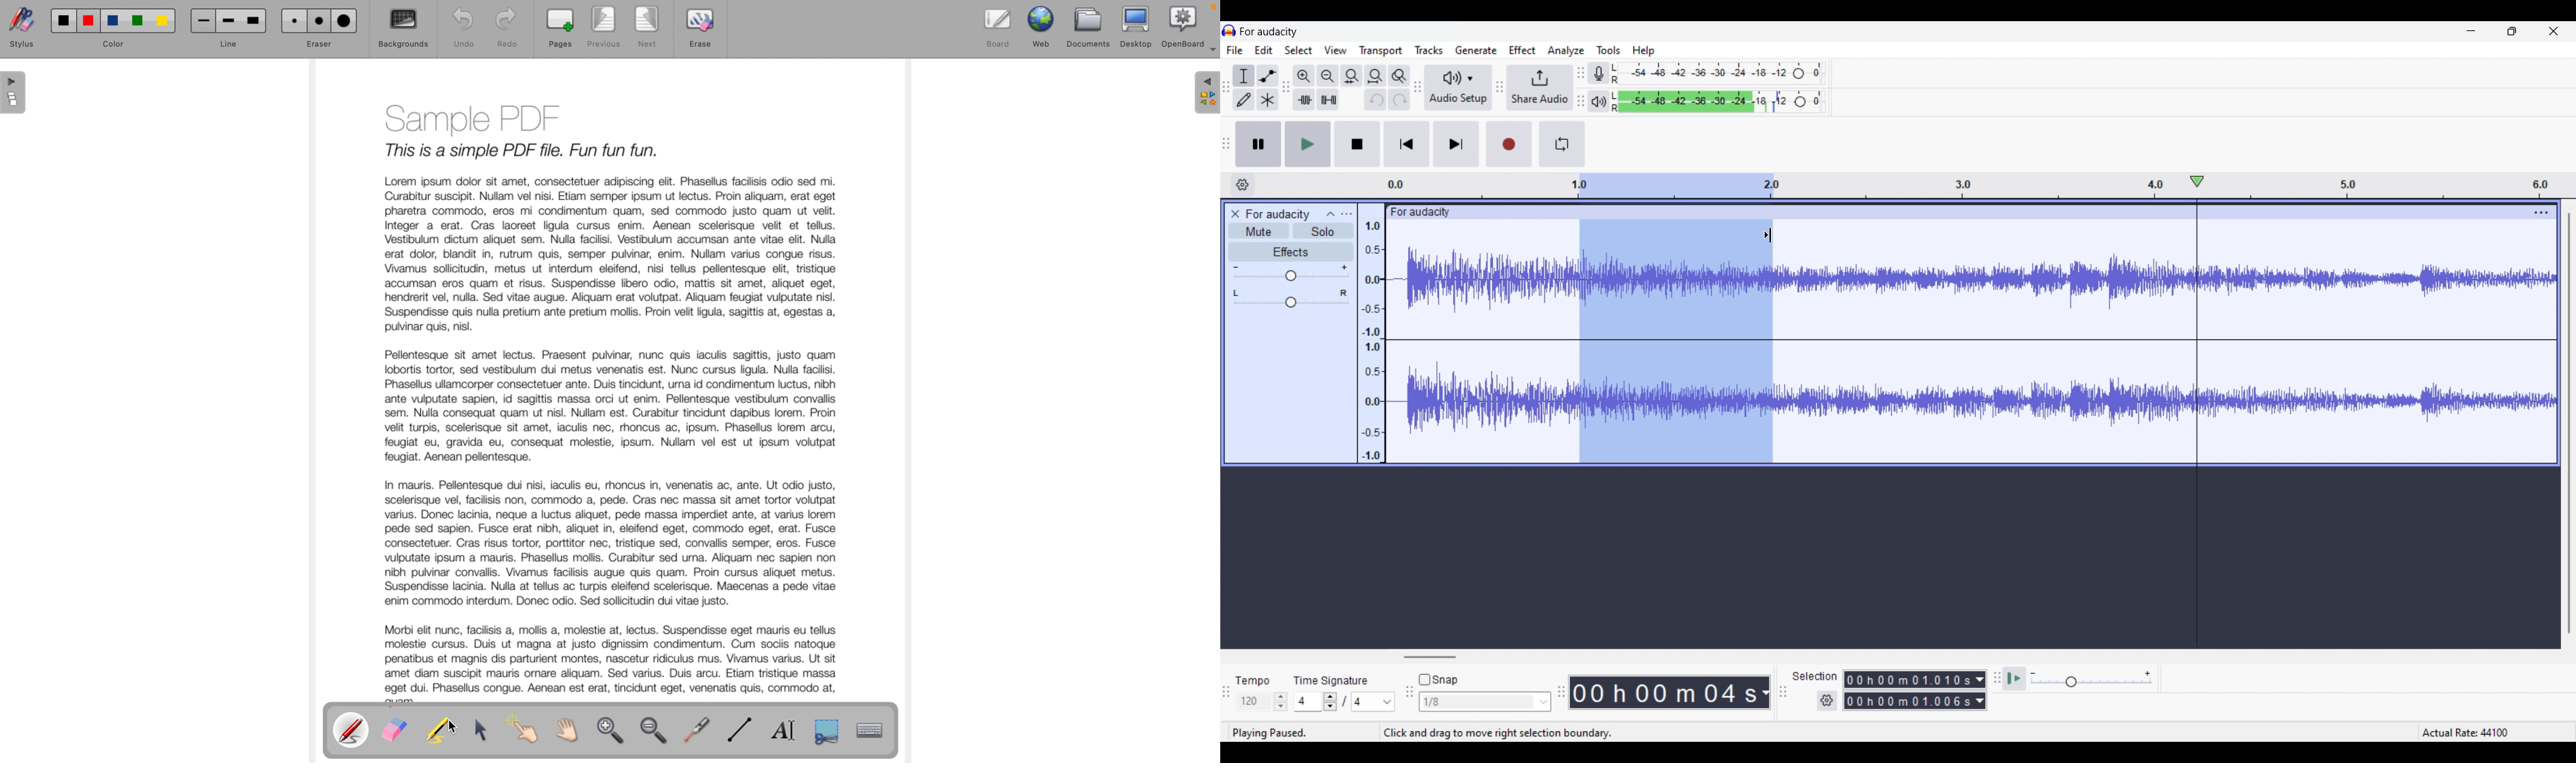  What do you see at coordinates (2198, 411) in the screenshot?
I see `Playhead` at bounding box center [2198, 411].